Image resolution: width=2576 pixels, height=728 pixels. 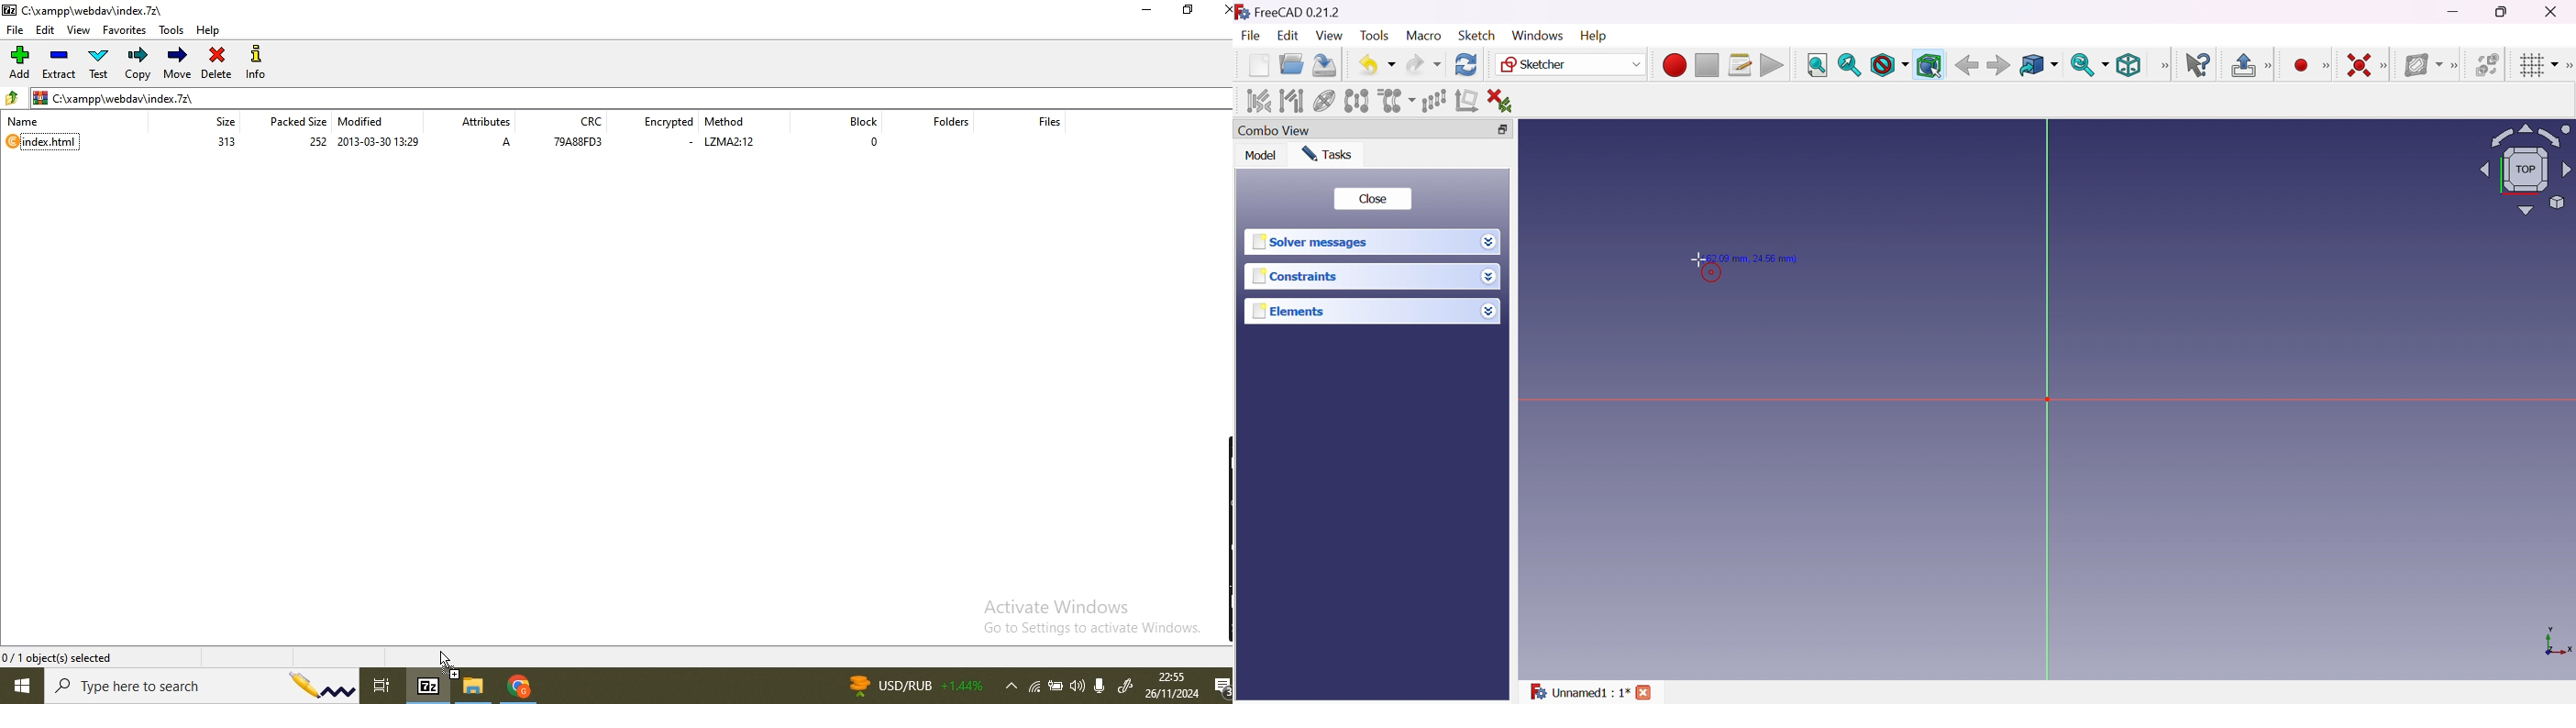 What do you see at coordinates (1491, 278) in the screenshot?
I see `Drop` at bounding box center [1491, 278].